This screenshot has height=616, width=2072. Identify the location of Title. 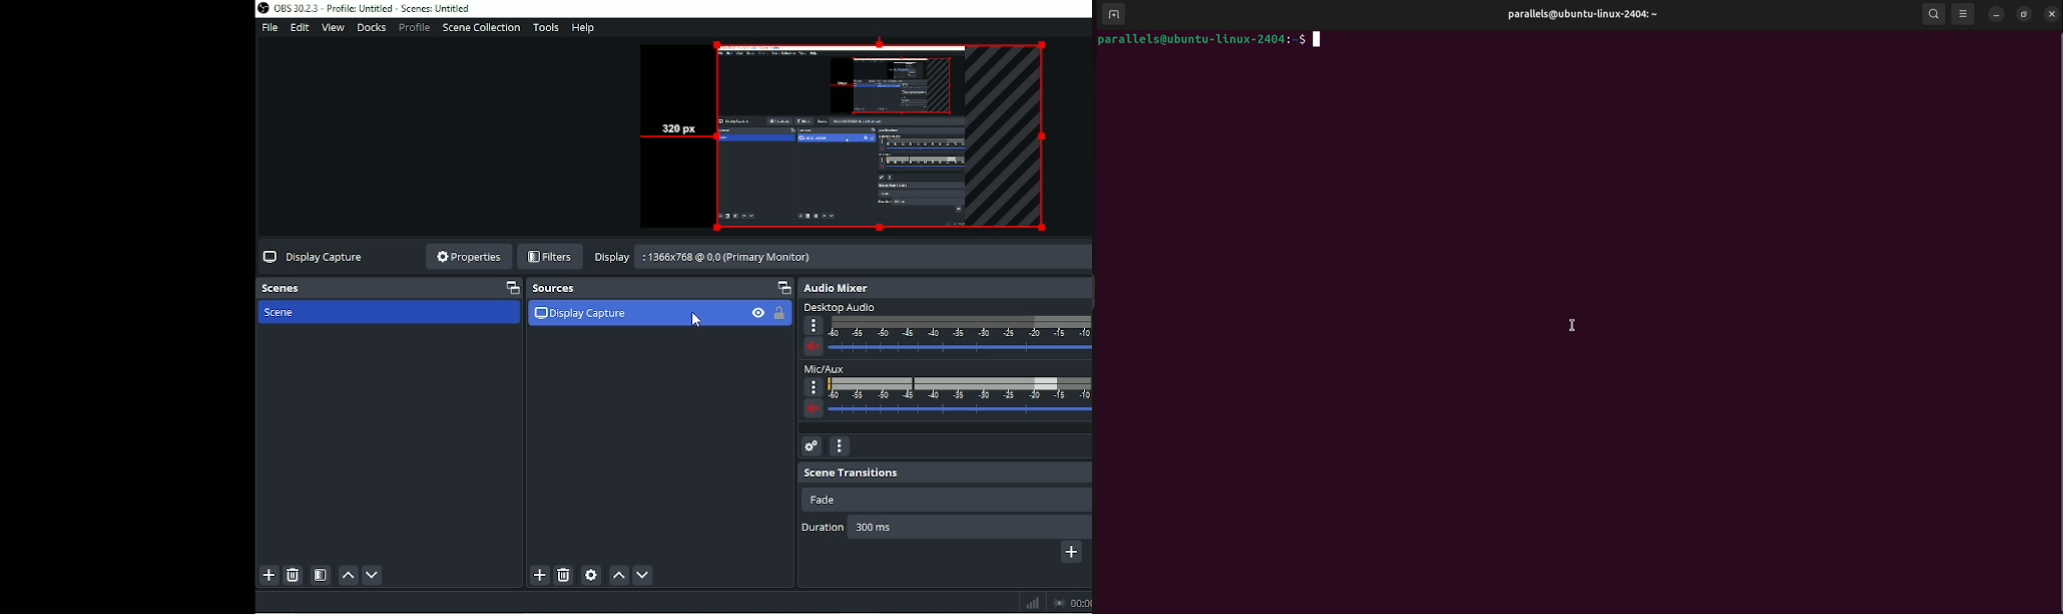
(371, 8).